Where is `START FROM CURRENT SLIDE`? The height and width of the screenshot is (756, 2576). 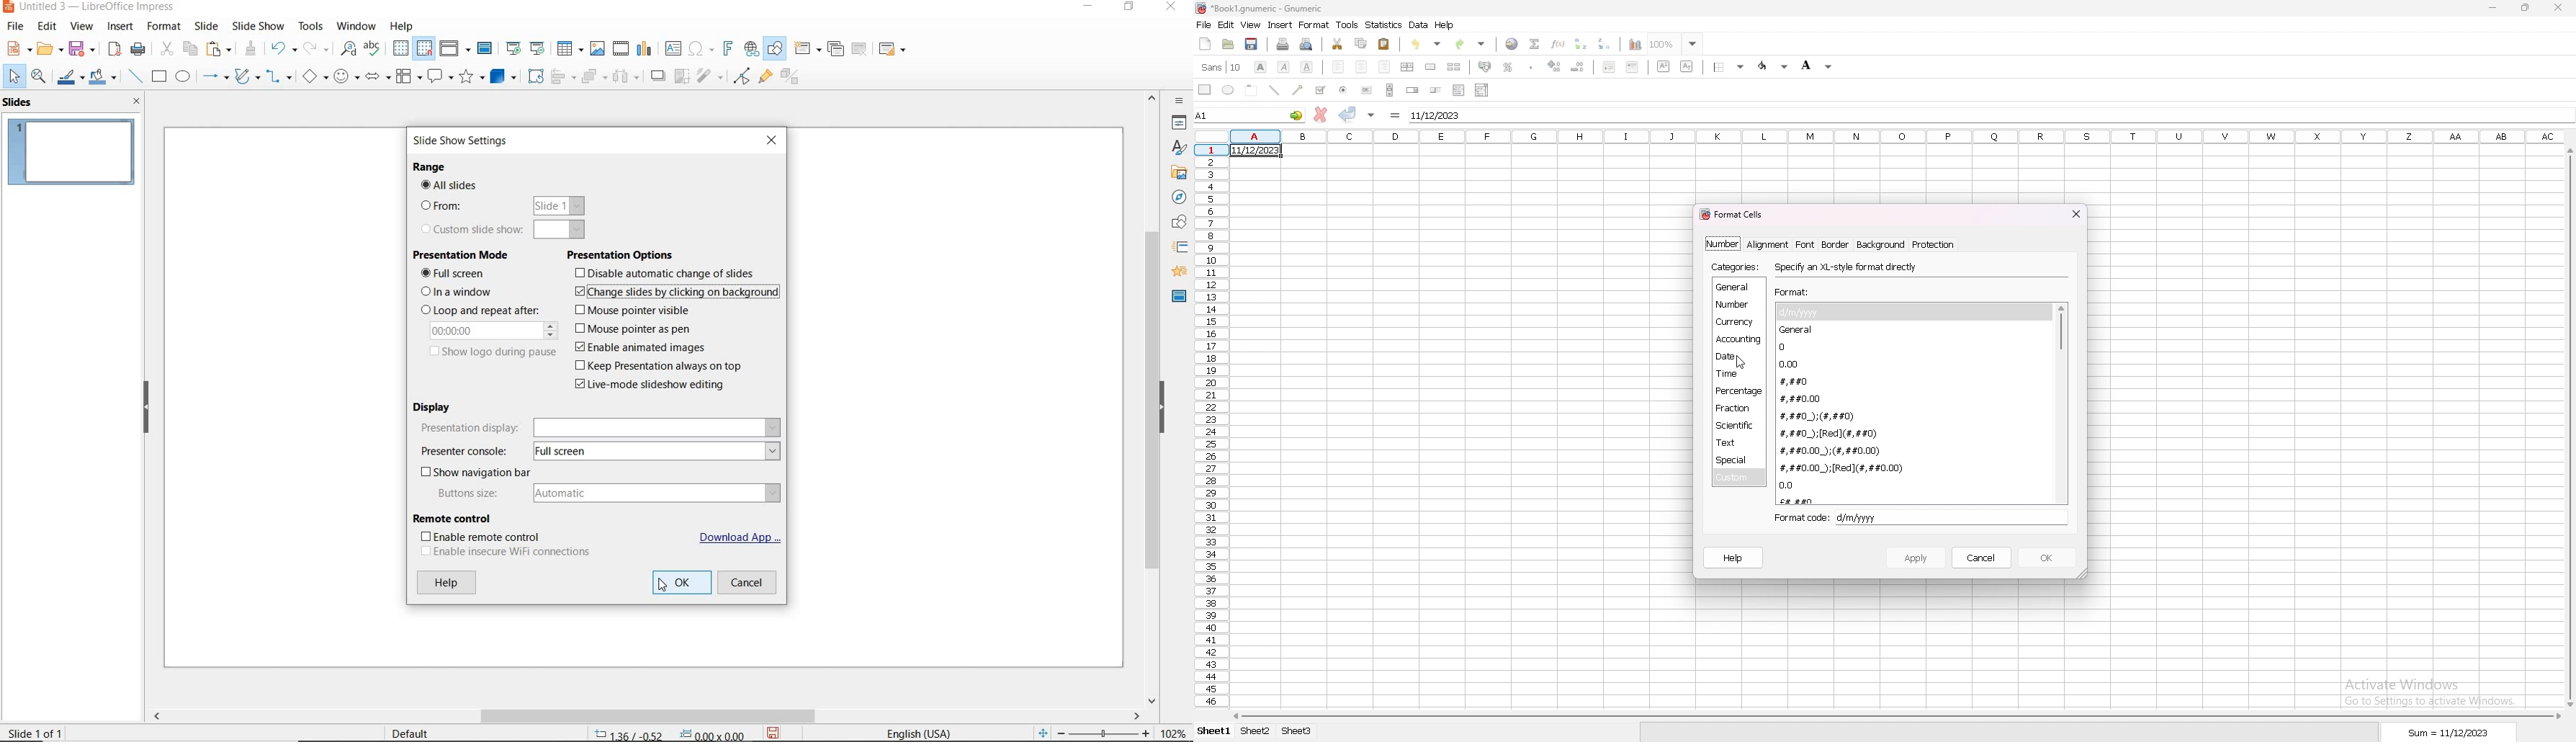
START FROM CURRENT SLIDE is located at coordinates (537, 48).